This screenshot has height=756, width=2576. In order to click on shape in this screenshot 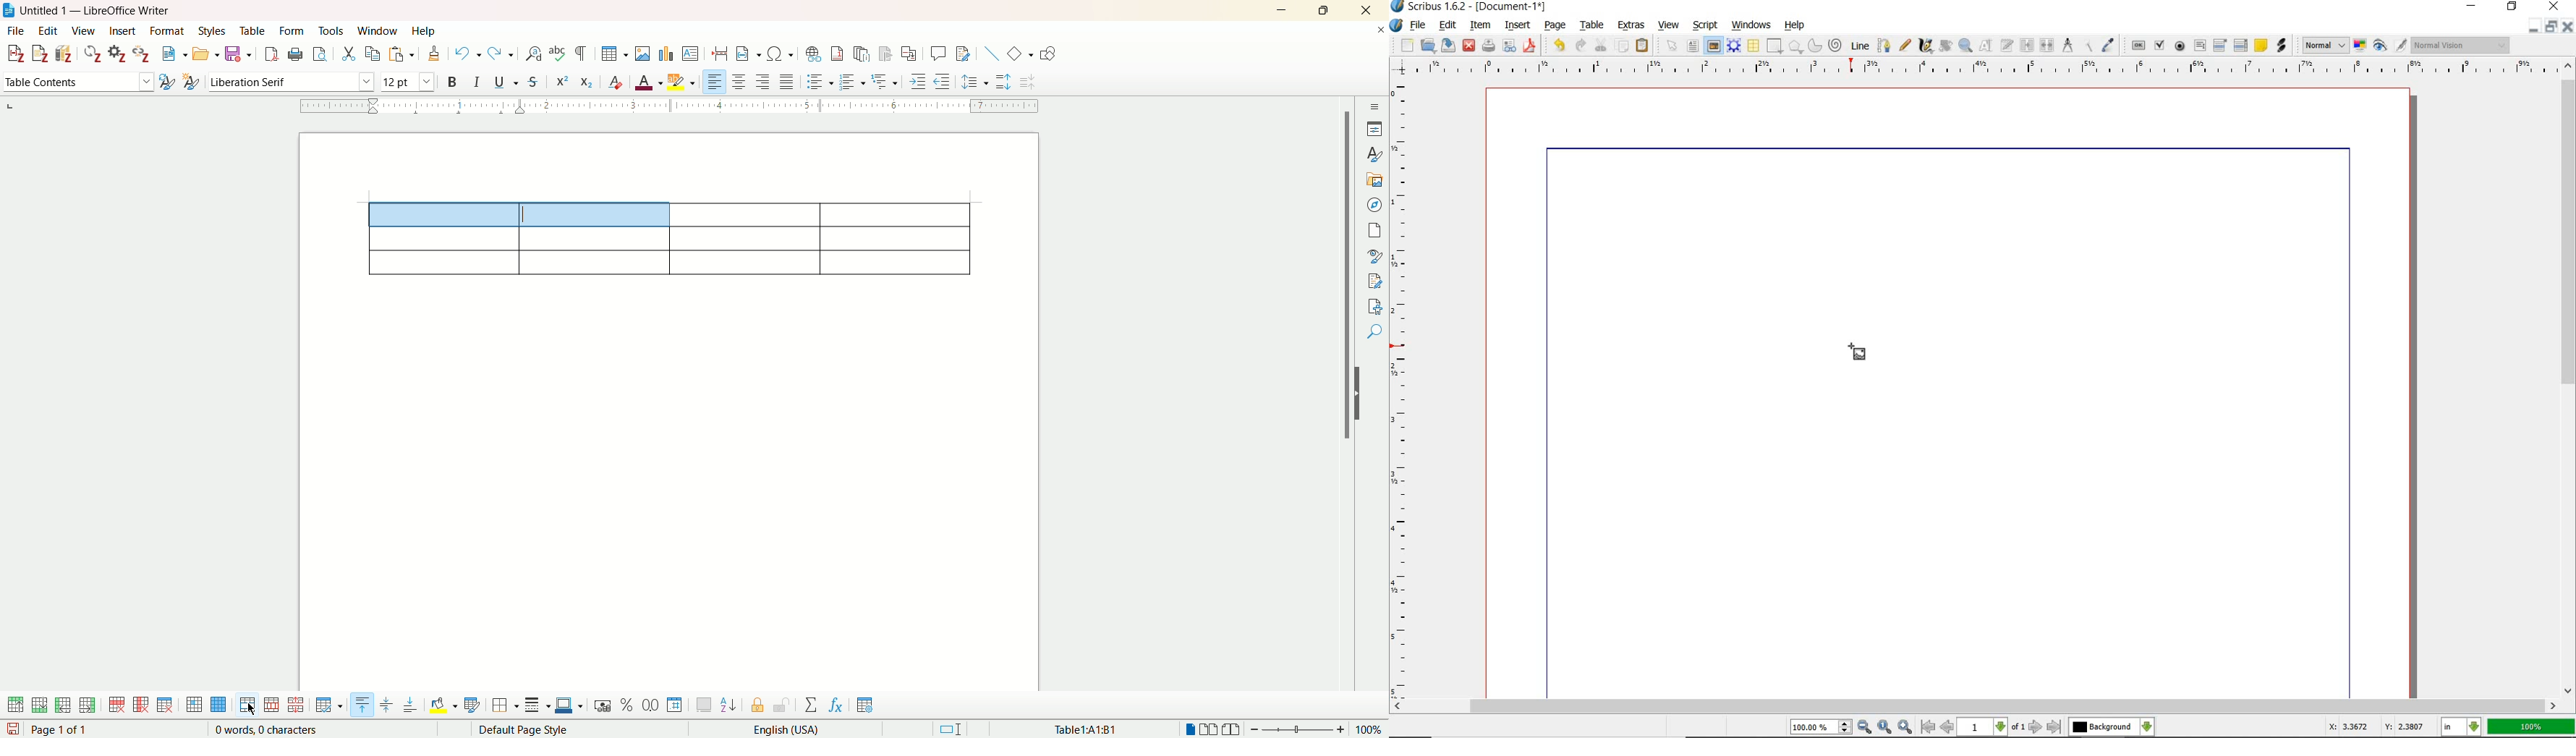, I will do `click(1776, 45)`.